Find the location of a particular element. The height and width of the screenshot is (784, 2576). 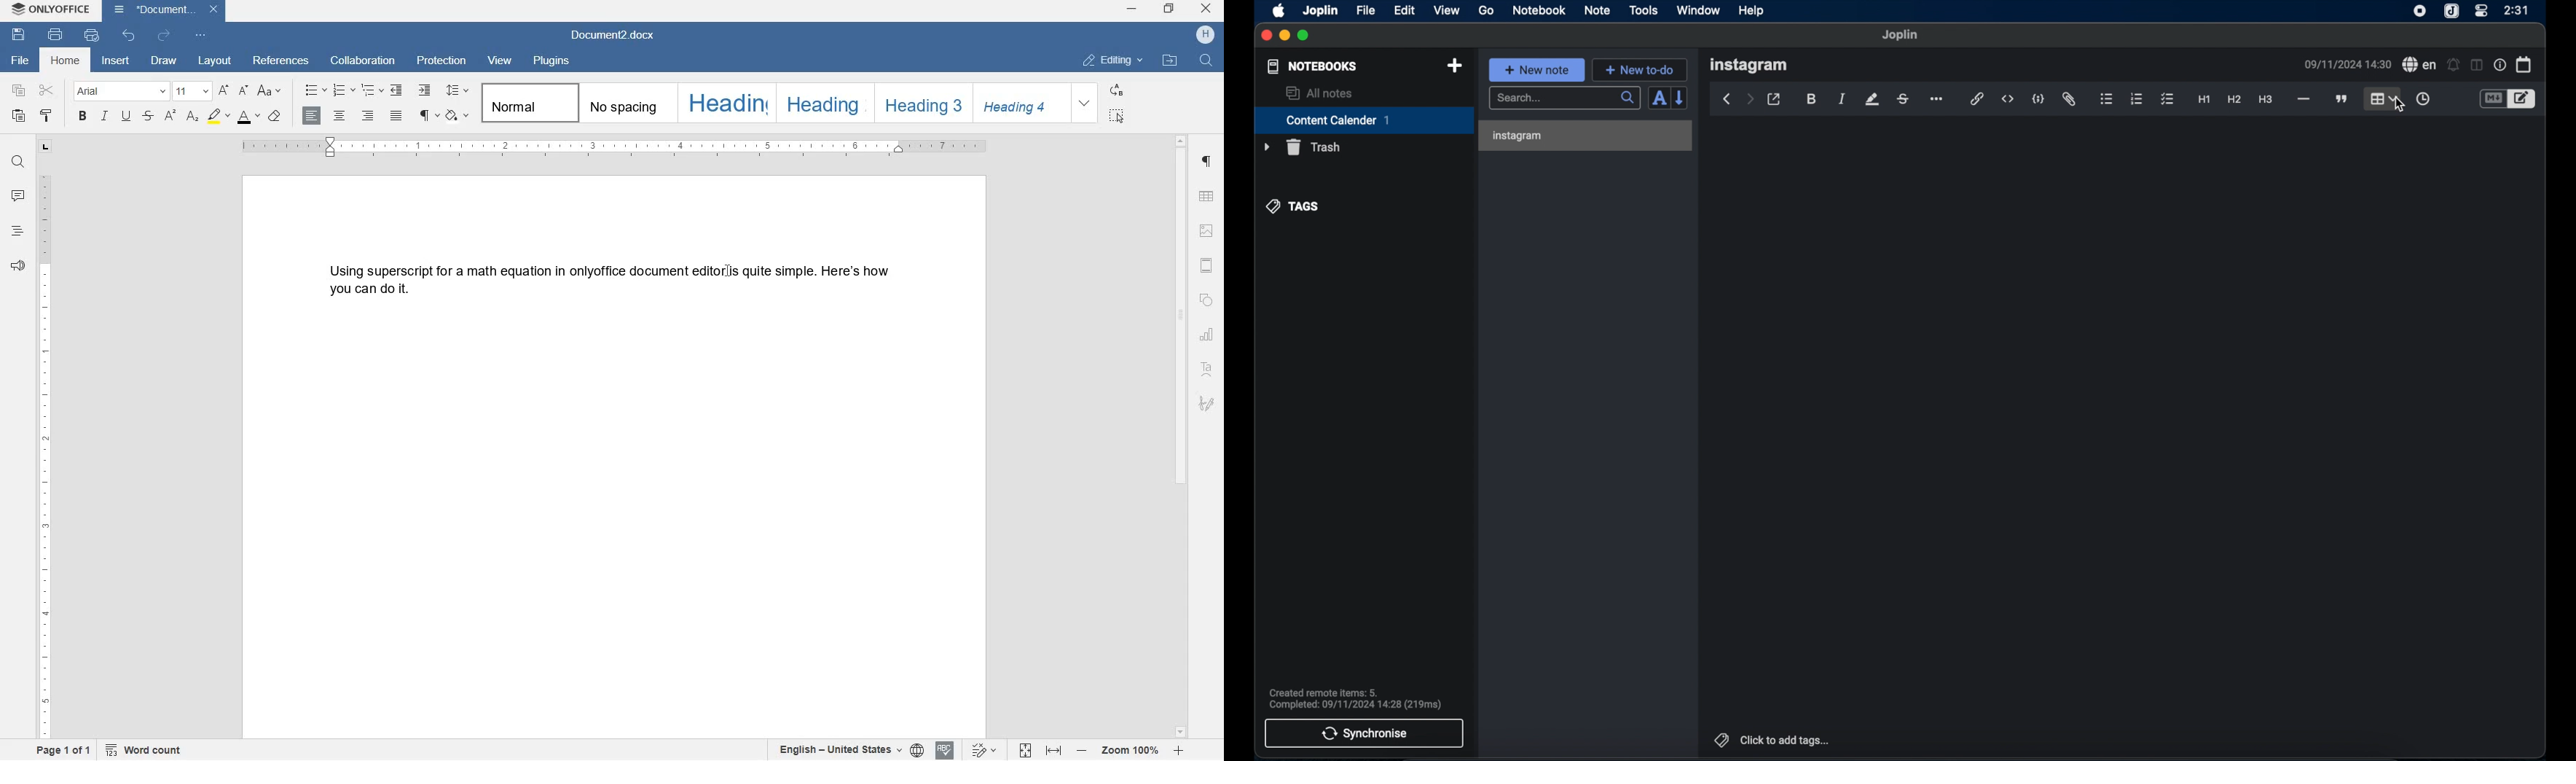

screen recorder icon is located at coordinates (2420, 12).